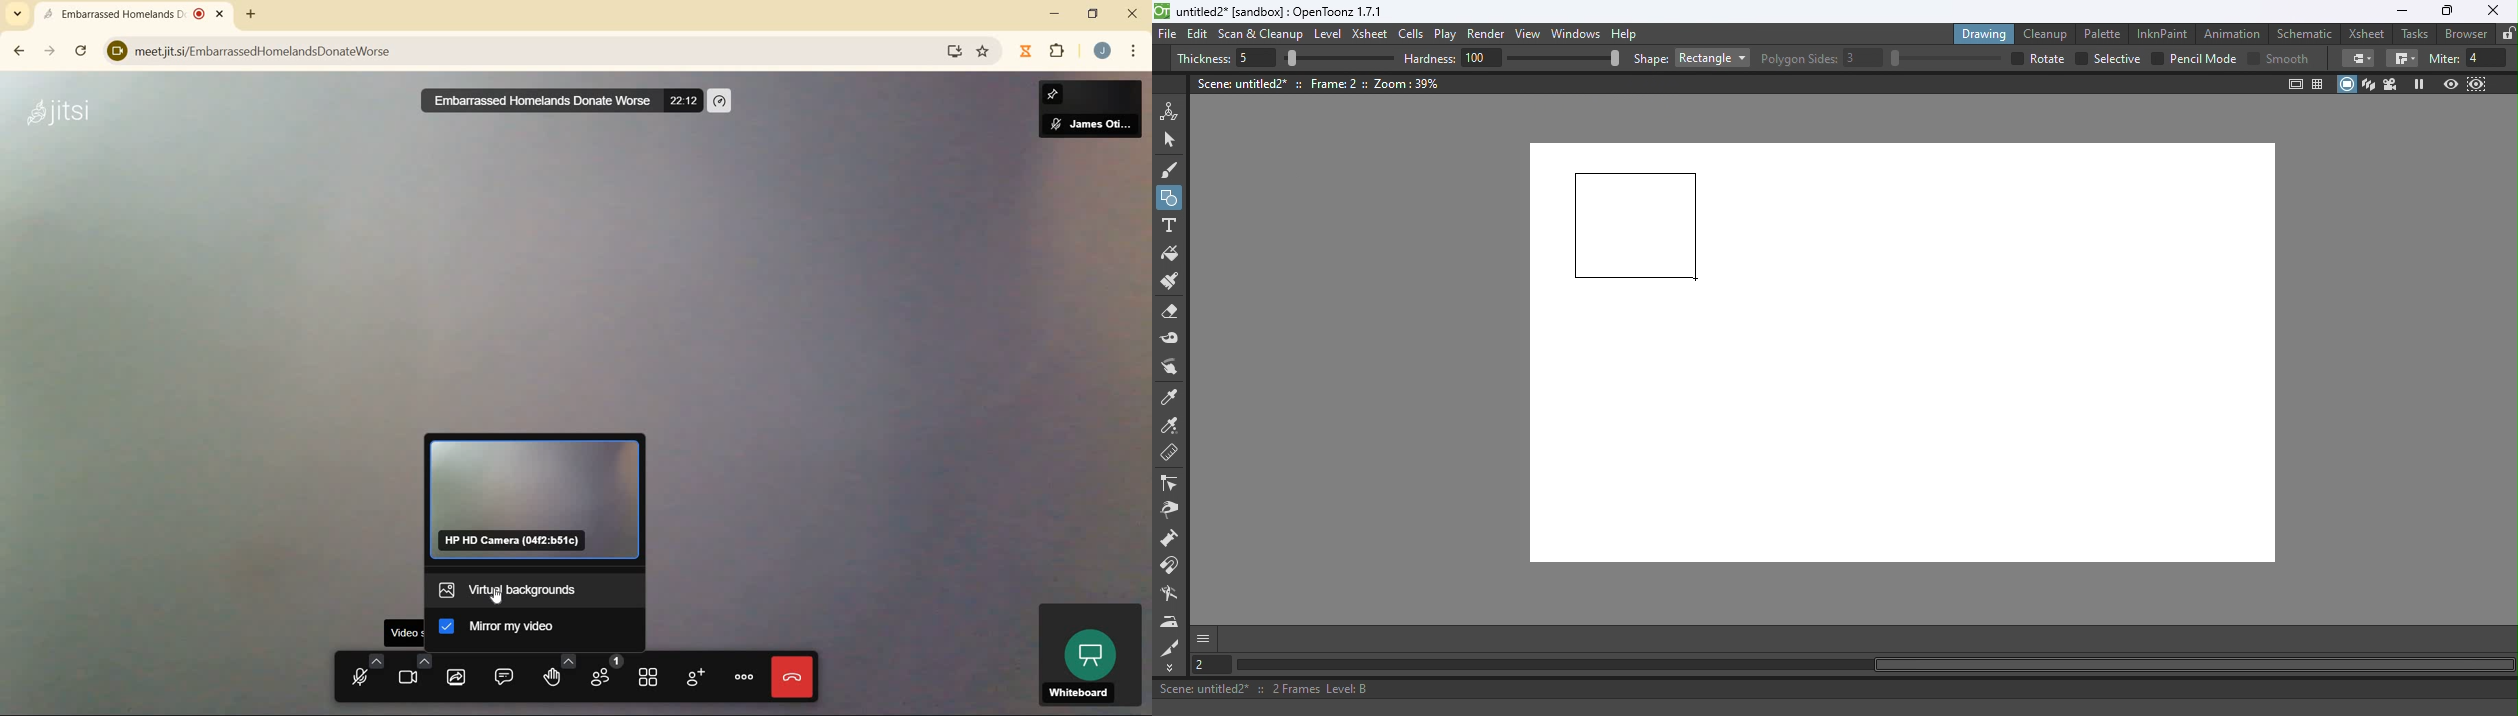  What do you see at coordinates (2202, 59) in the screenshot?
I see `Pencil mode` at bounding box center [2202, 59].